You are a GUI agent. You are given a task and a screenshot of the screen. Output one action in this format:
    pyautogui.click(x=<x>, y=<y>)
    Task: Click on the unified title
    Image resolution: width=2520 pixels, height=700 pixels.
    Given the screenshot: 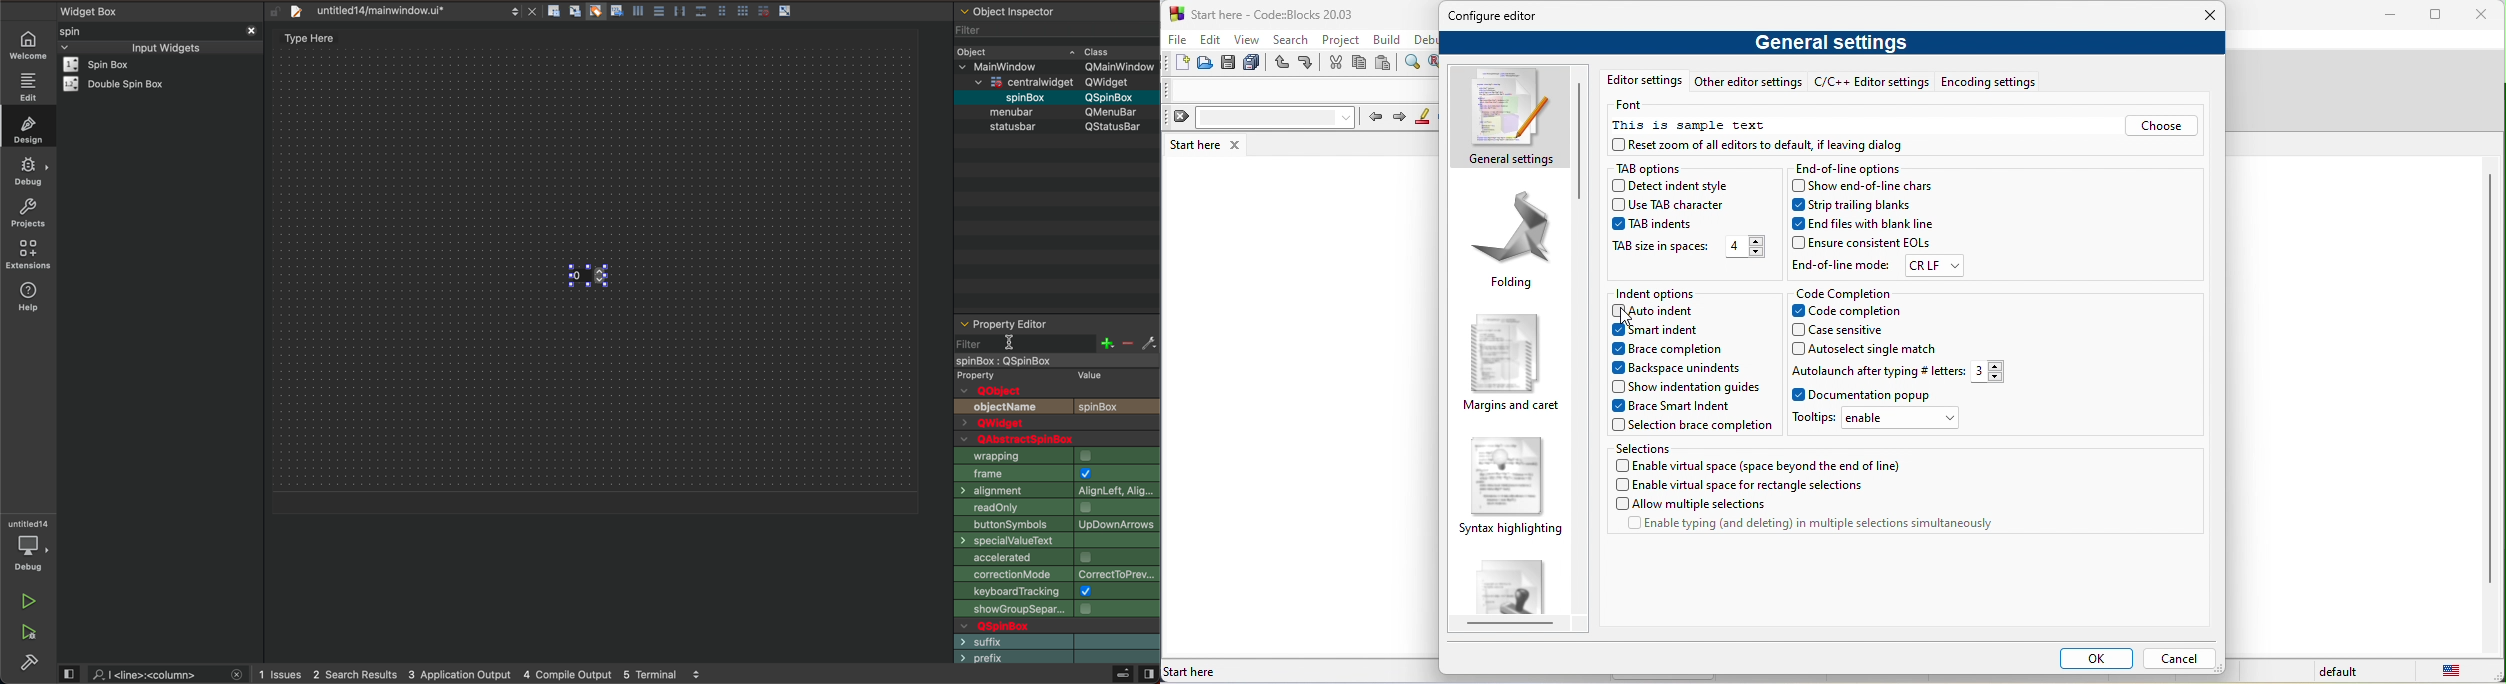 What is the action you would take?
    pyautogui.click(x=1057, y=574)
    